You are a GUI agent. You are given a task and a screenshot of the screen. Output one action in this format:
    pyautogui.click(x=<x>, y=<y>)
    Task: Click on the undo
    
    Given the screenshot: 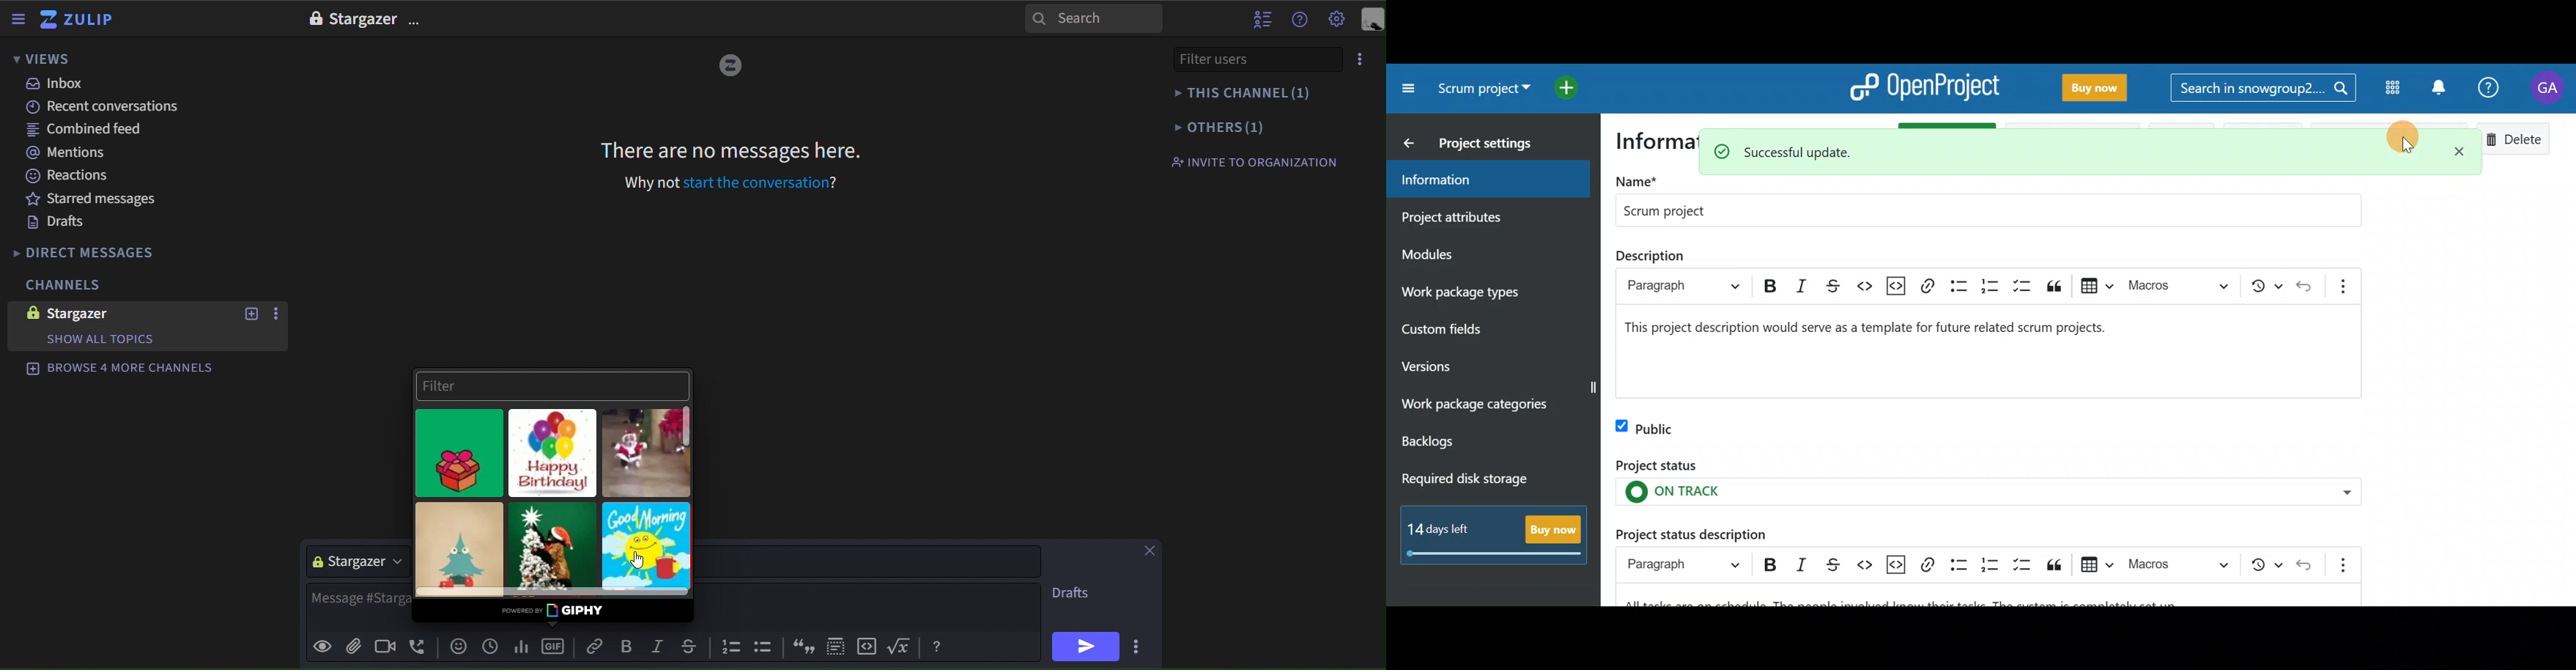 What is the action you would take?
    pyautogui.click(x=2304, y=285)
    